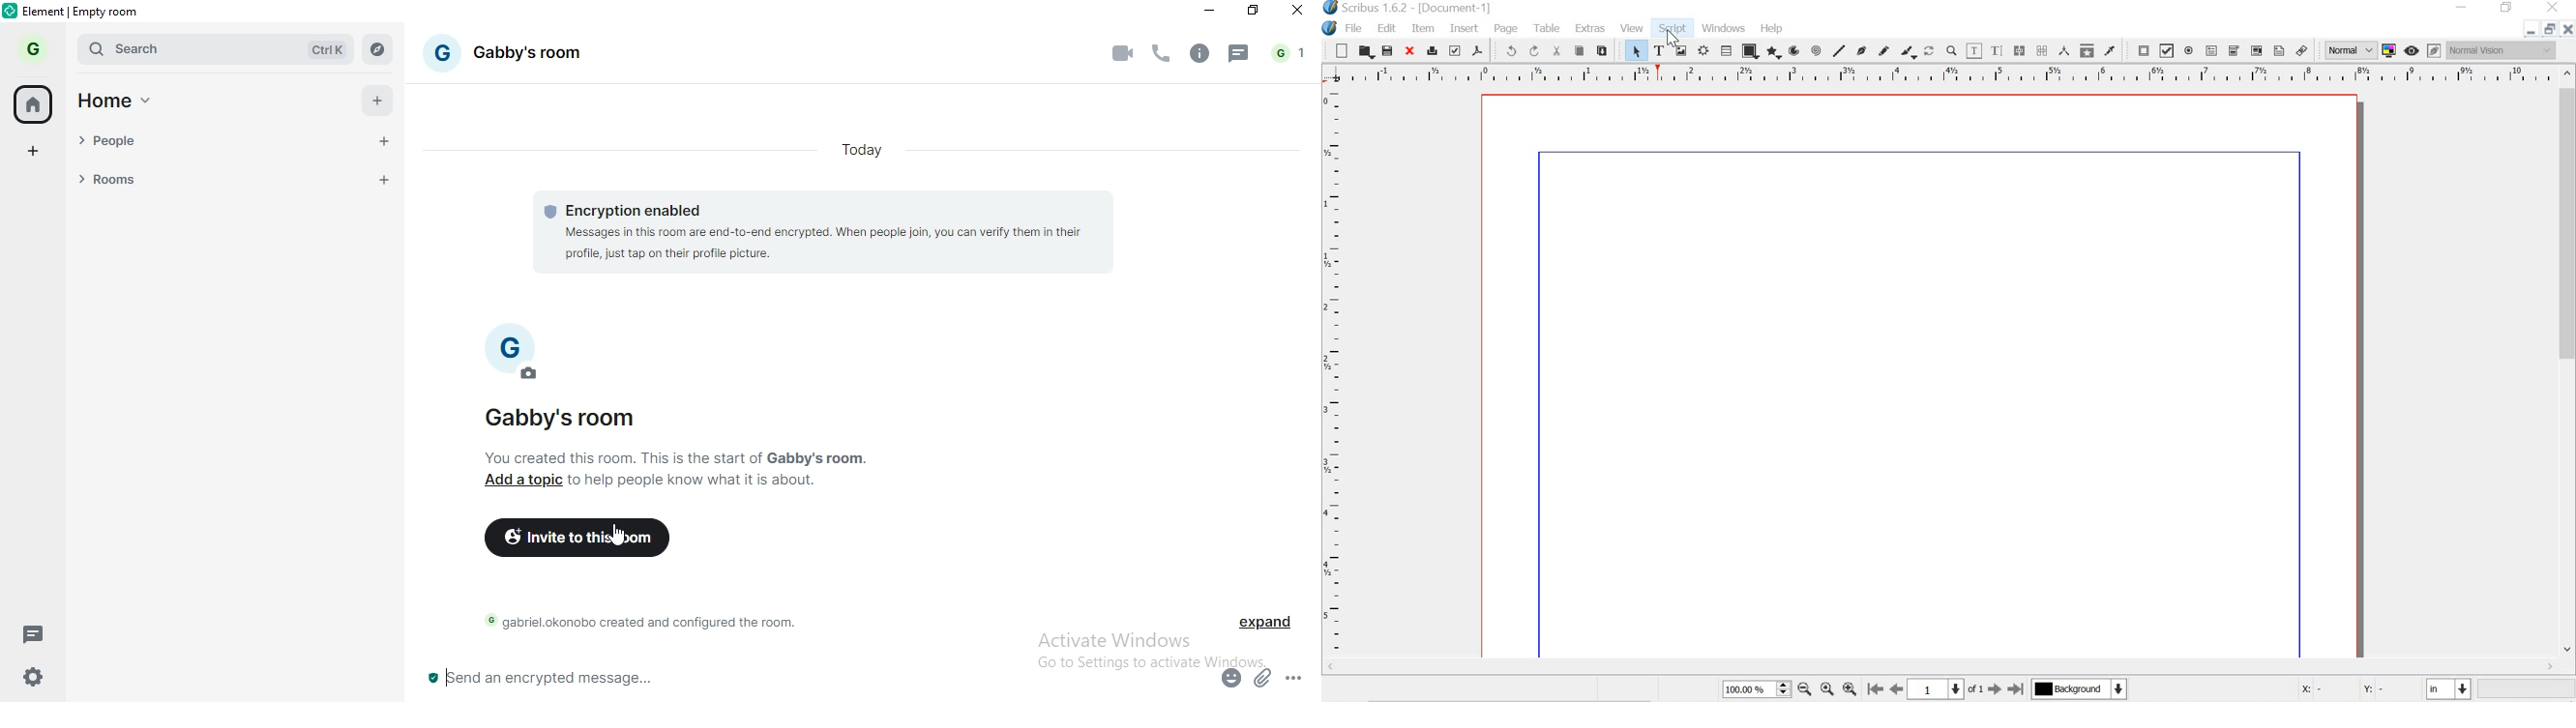 Image resolution: width=2576 pixels, height=728 pixels. Describe the element at coordinates (535, 543) in the screenshot. I see `invite to this room` at that location.